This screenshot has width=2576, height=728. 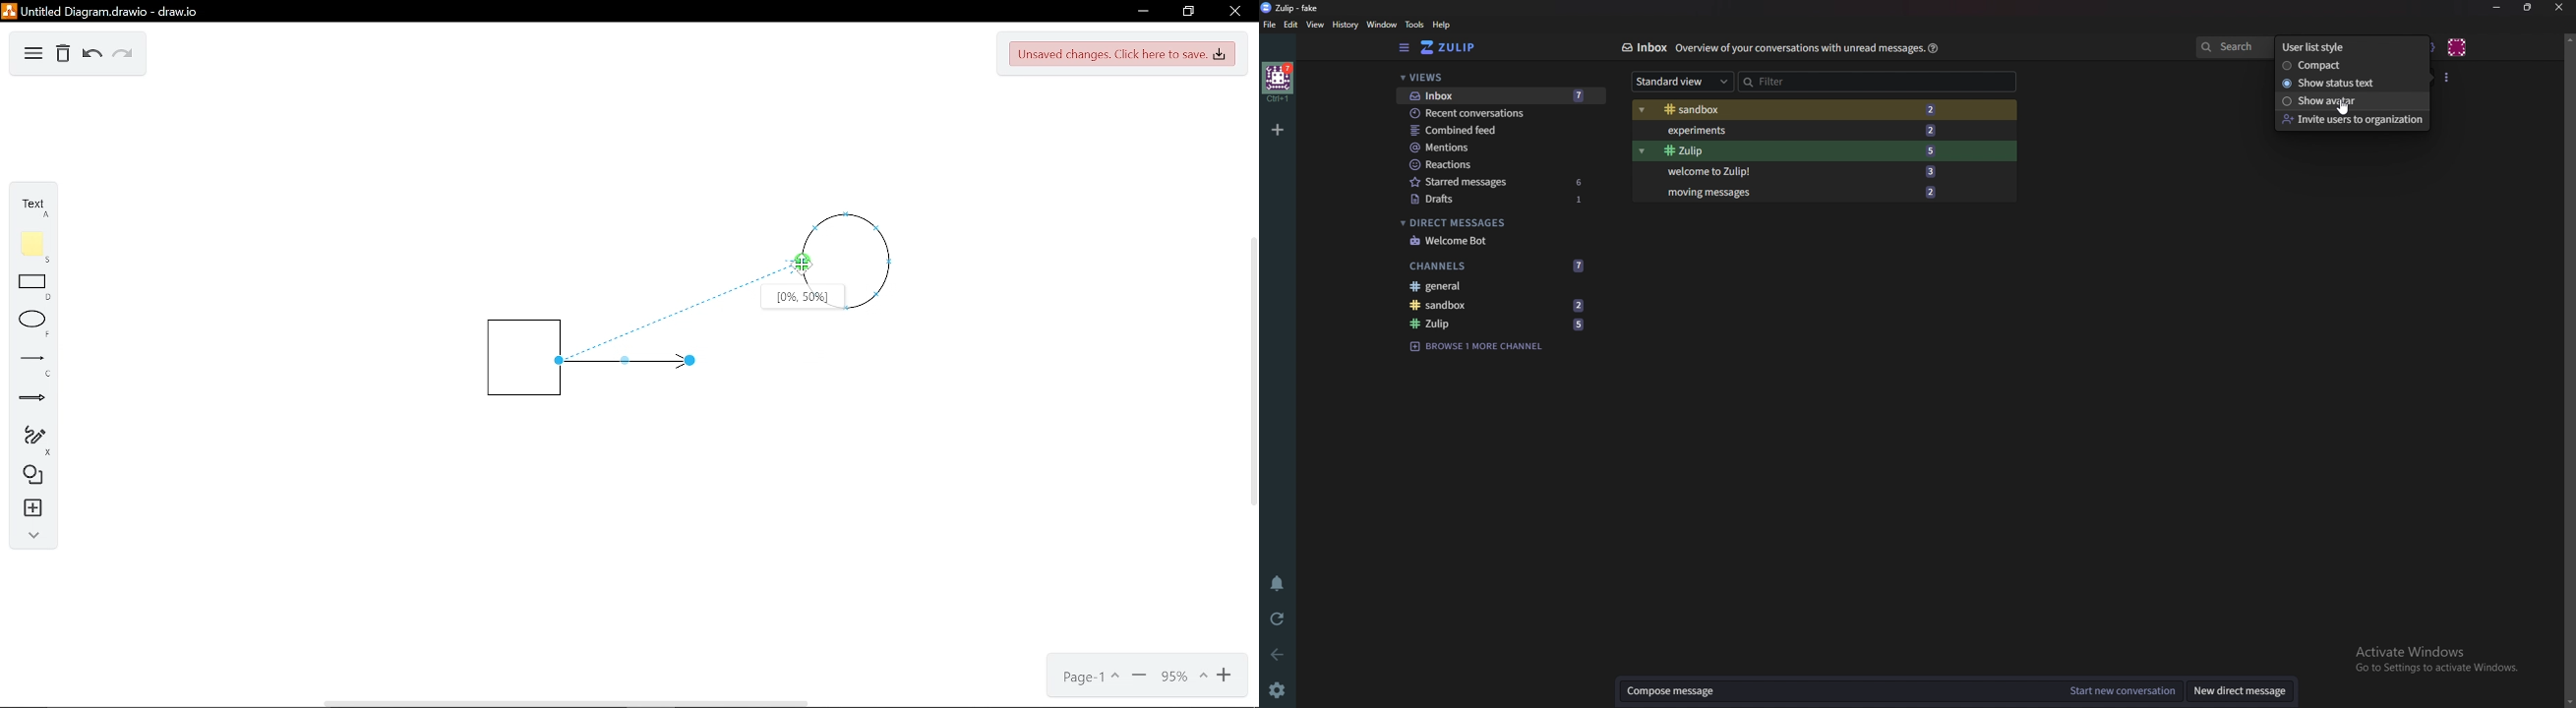 What do you see at coordinates (2238, 47) in the screenshot?
I see `search` at bounding box center [2238, 47].